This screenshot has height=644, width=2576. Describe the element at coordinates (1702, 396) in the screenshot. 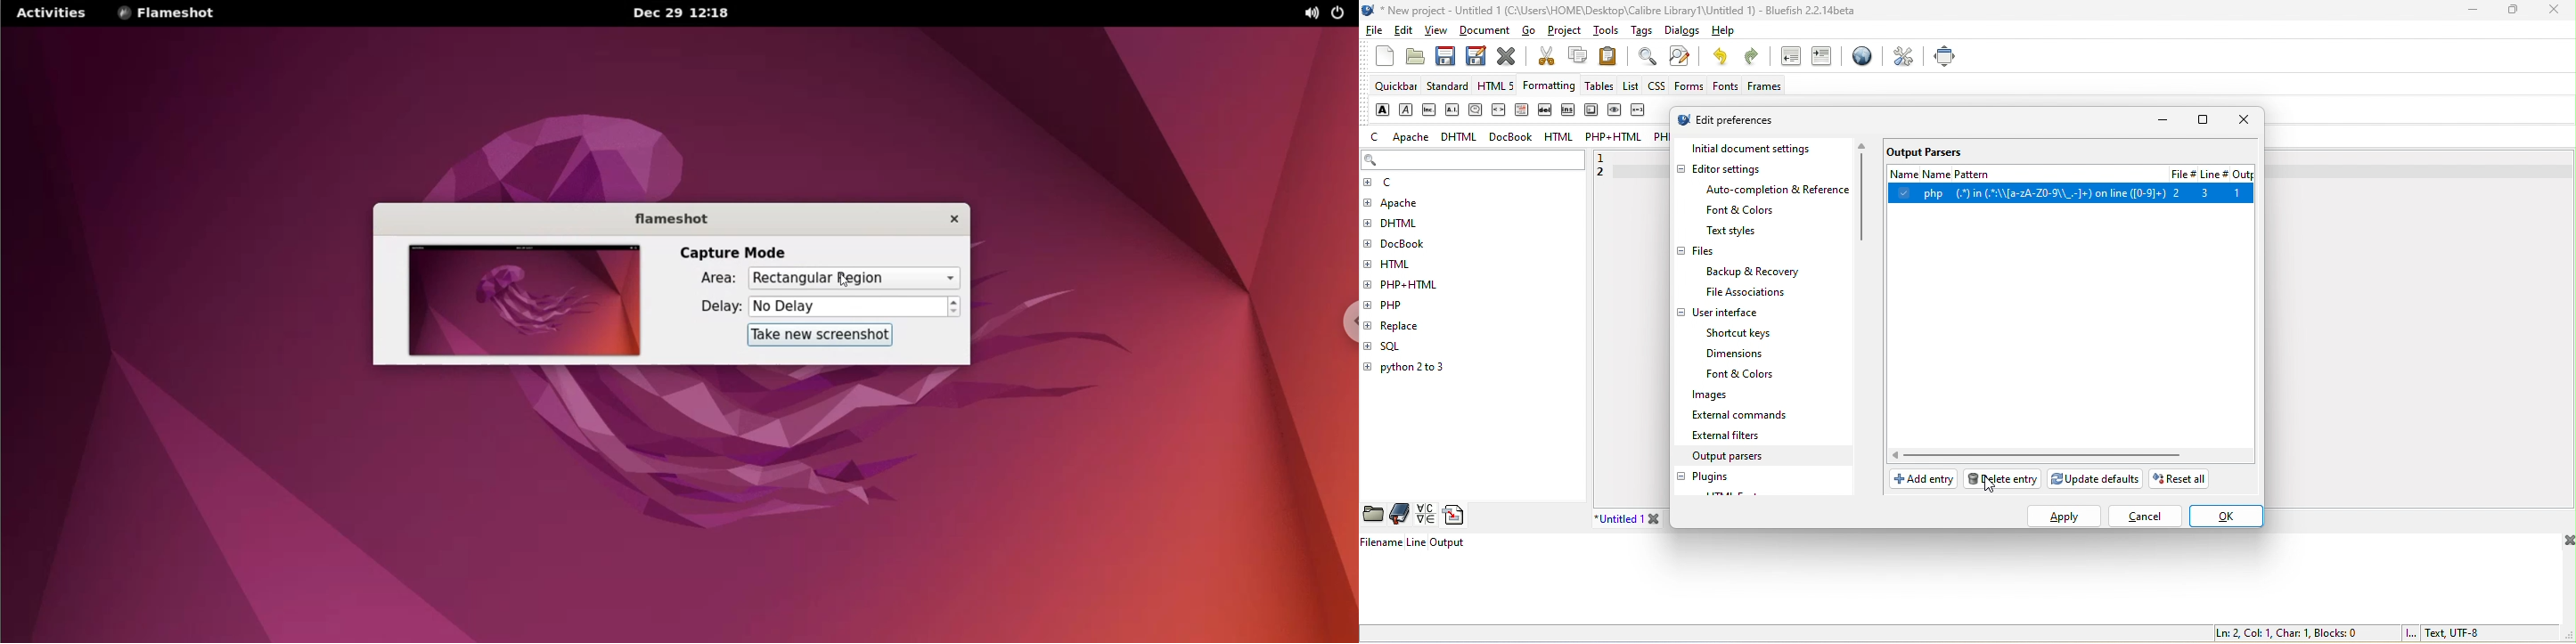

I see `images` at that location.